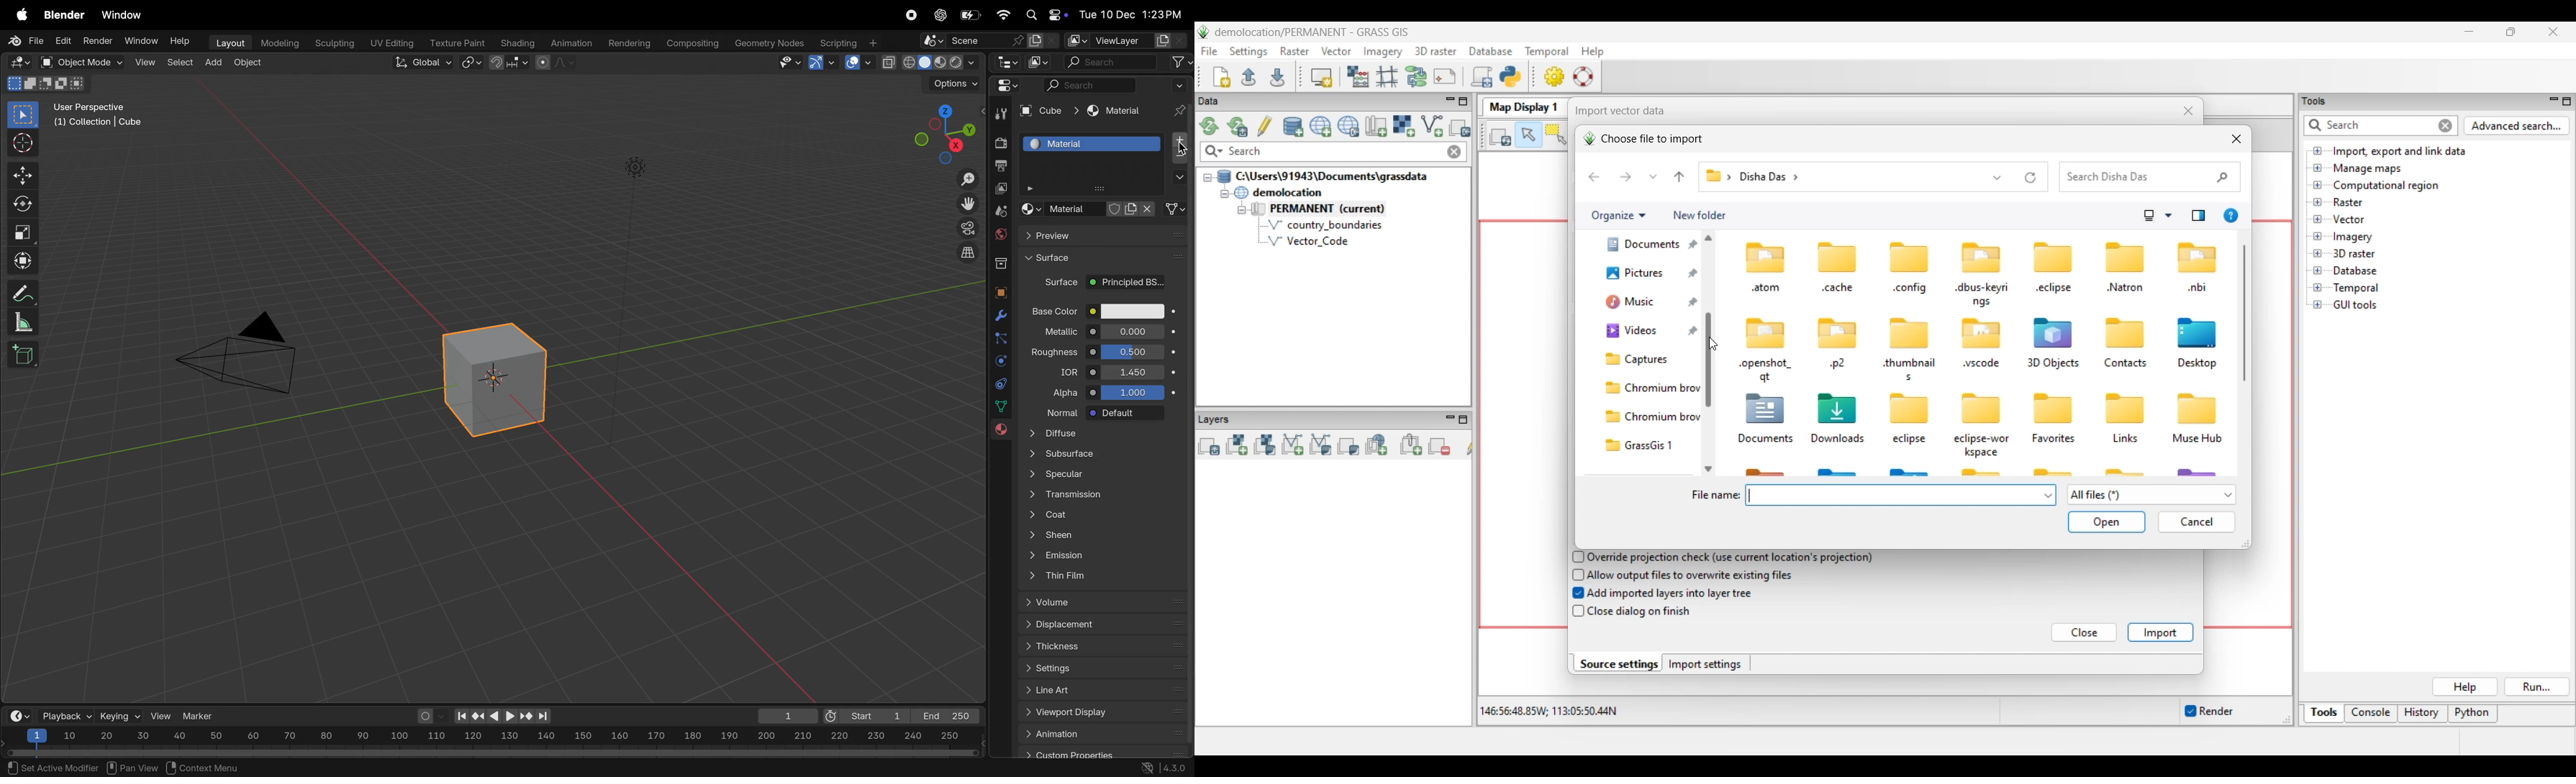  I want to click on output, so click(1001, 165).